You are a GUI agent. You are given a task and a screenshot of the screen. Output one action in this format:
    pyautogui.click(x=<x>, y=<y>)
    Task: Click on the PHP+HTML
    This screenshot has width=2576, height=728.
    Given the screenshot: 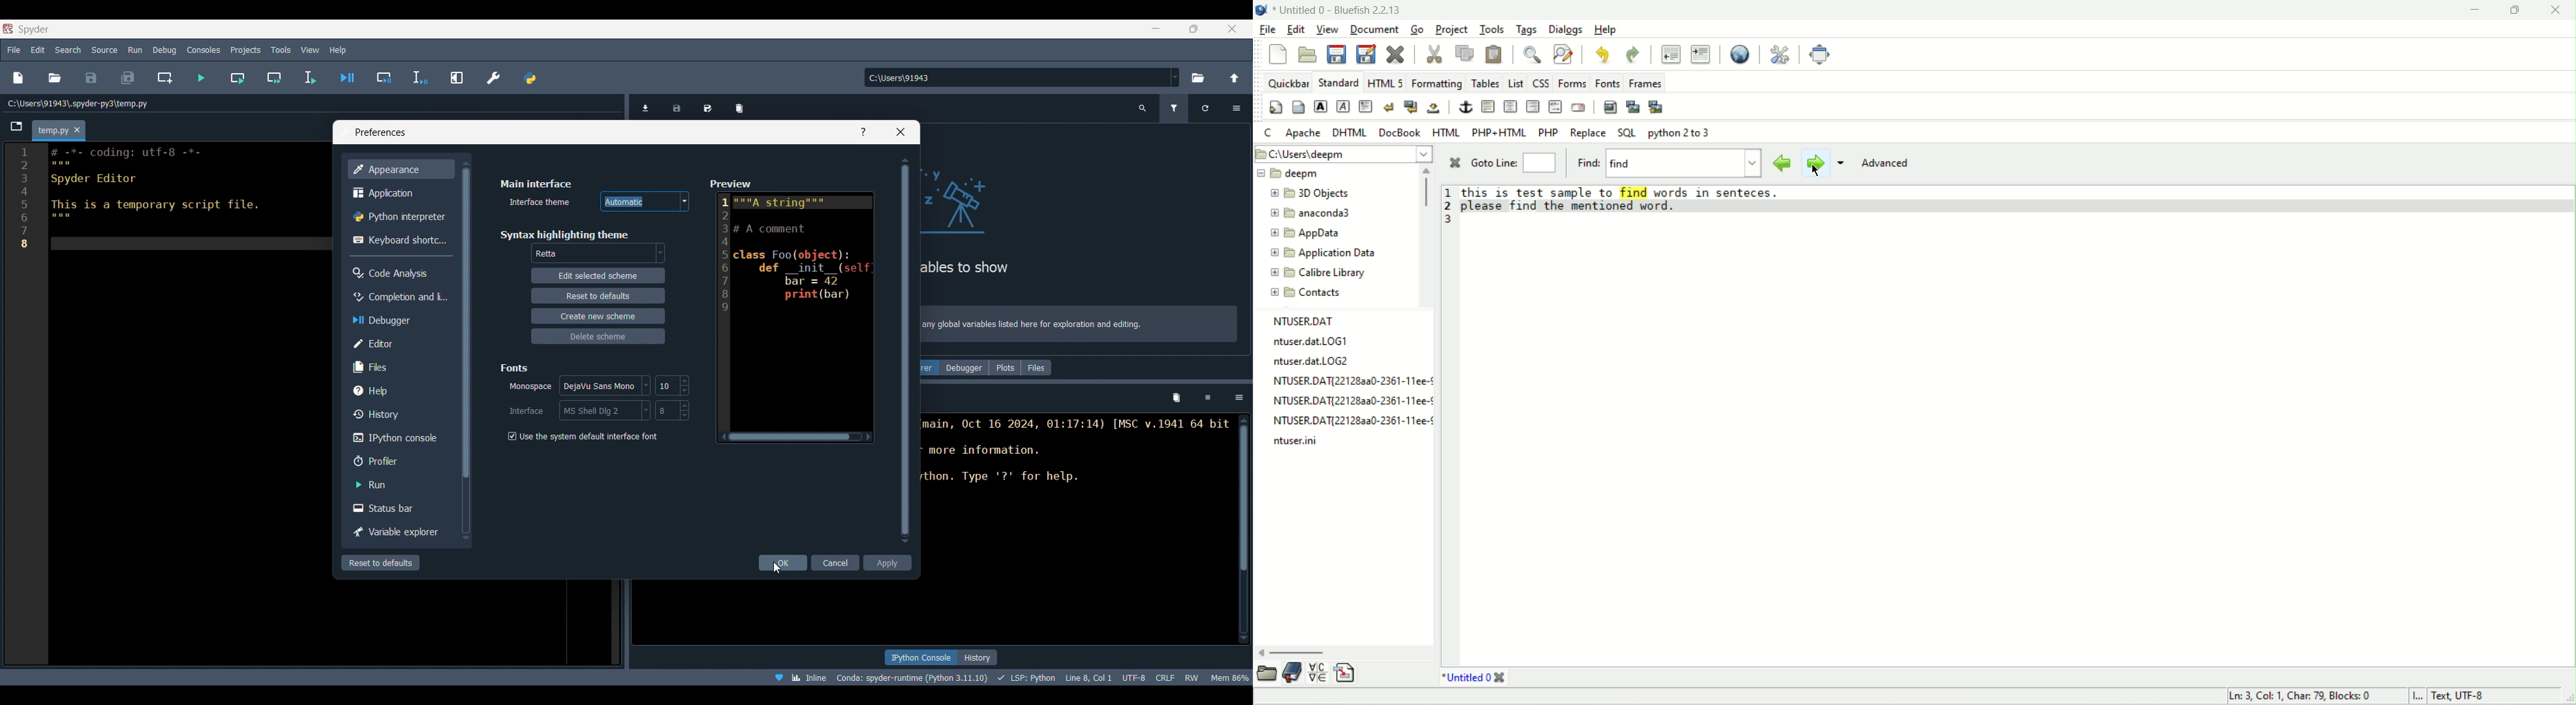 What is the action you would take?
    pyautogui.click(x=1498, y=132)
    